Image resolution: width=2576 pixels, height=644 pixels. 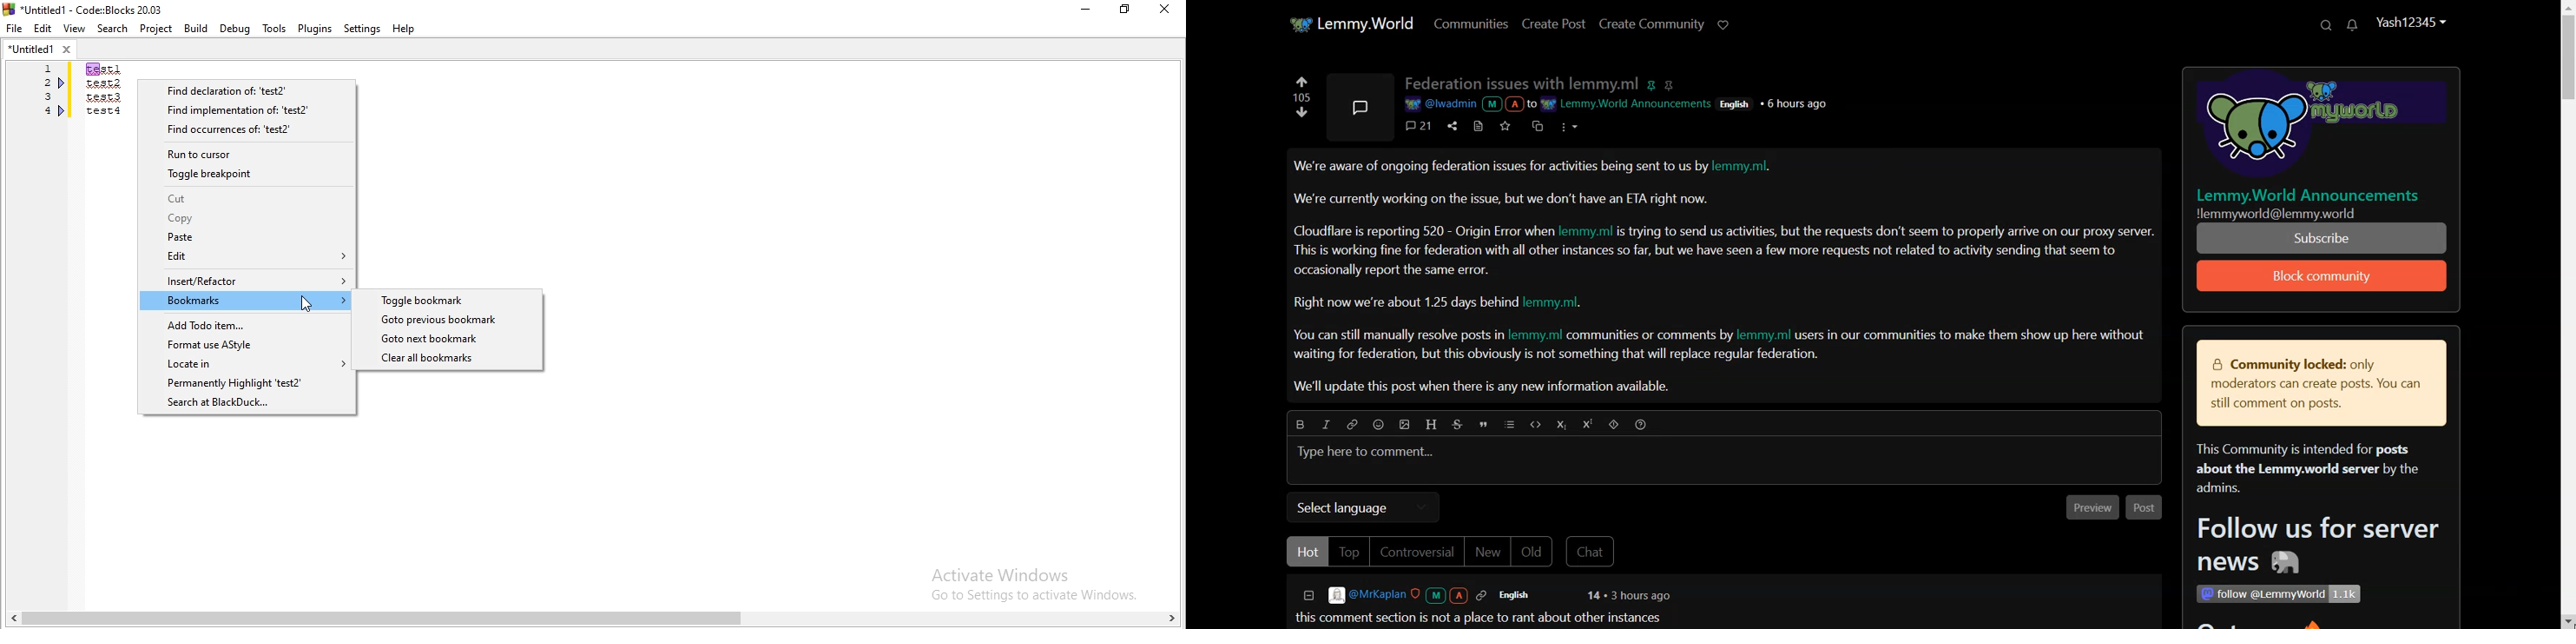 I want to click on 14 + 3 hours ago, so click(x=1622, y=596).